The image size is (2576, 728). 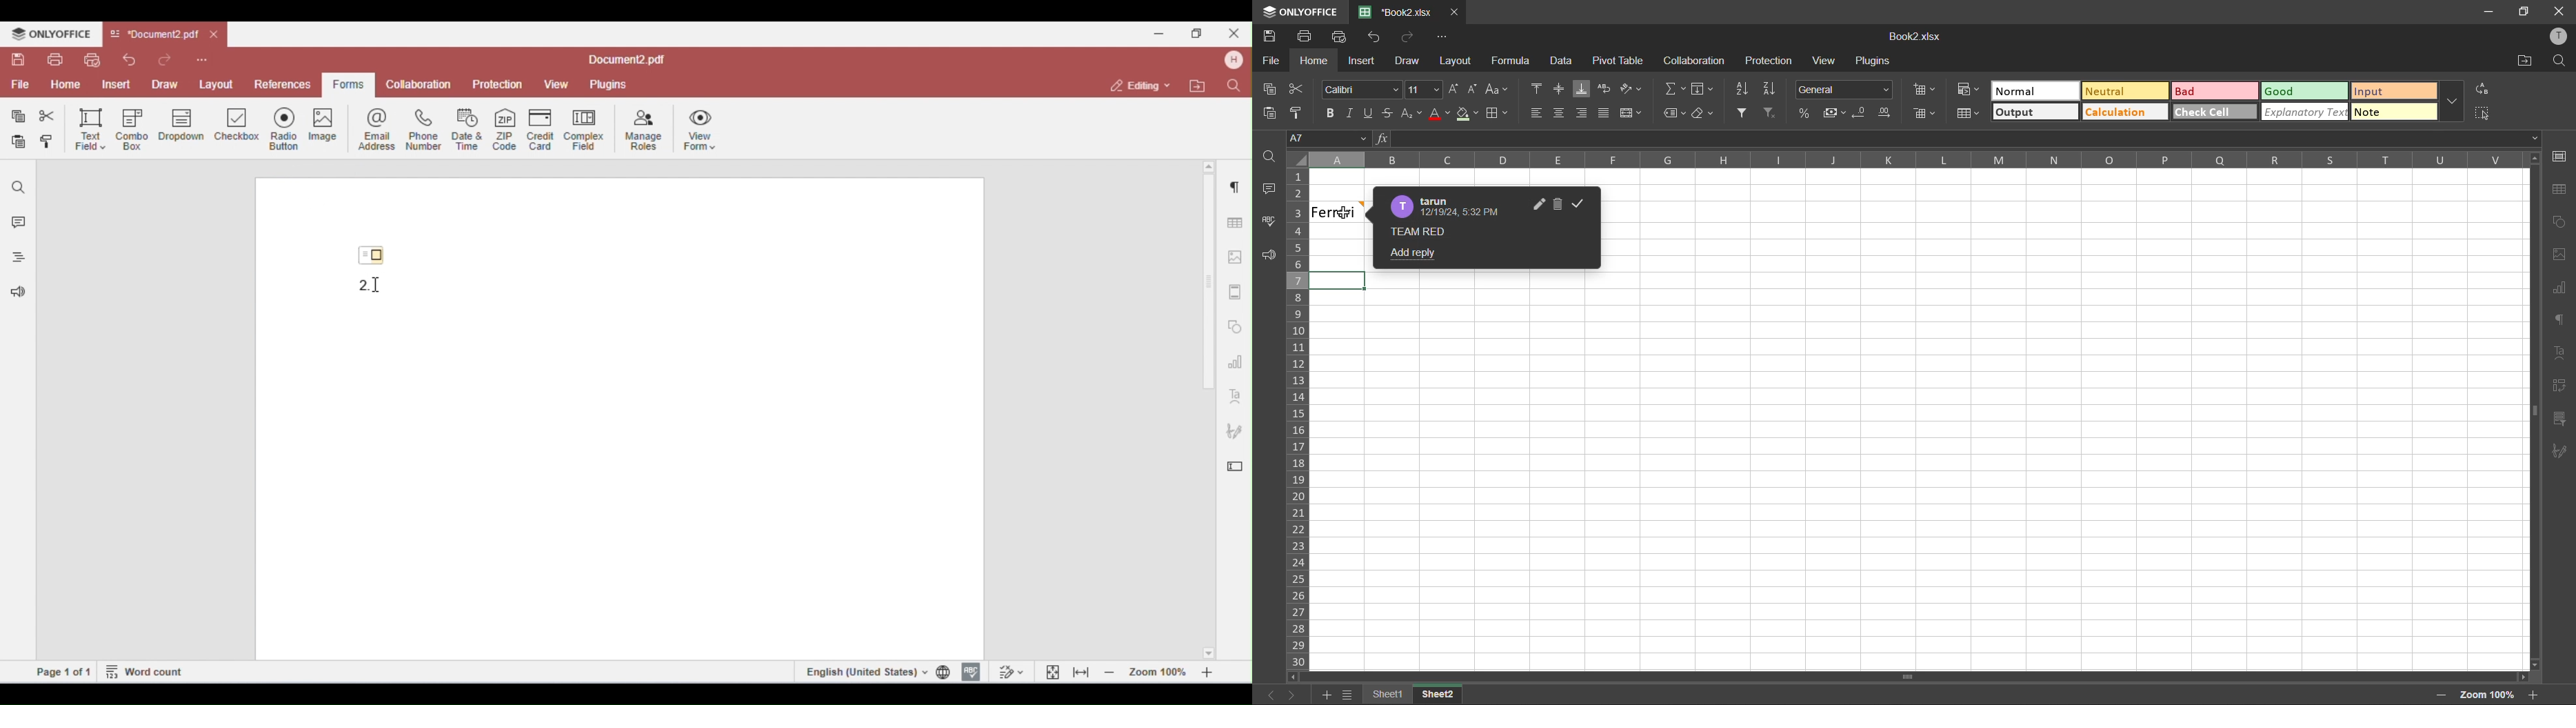 What do you see at coordinates (1456, 92) in the screenshot?
I see `increment size` at bounding box center [1456, 92].